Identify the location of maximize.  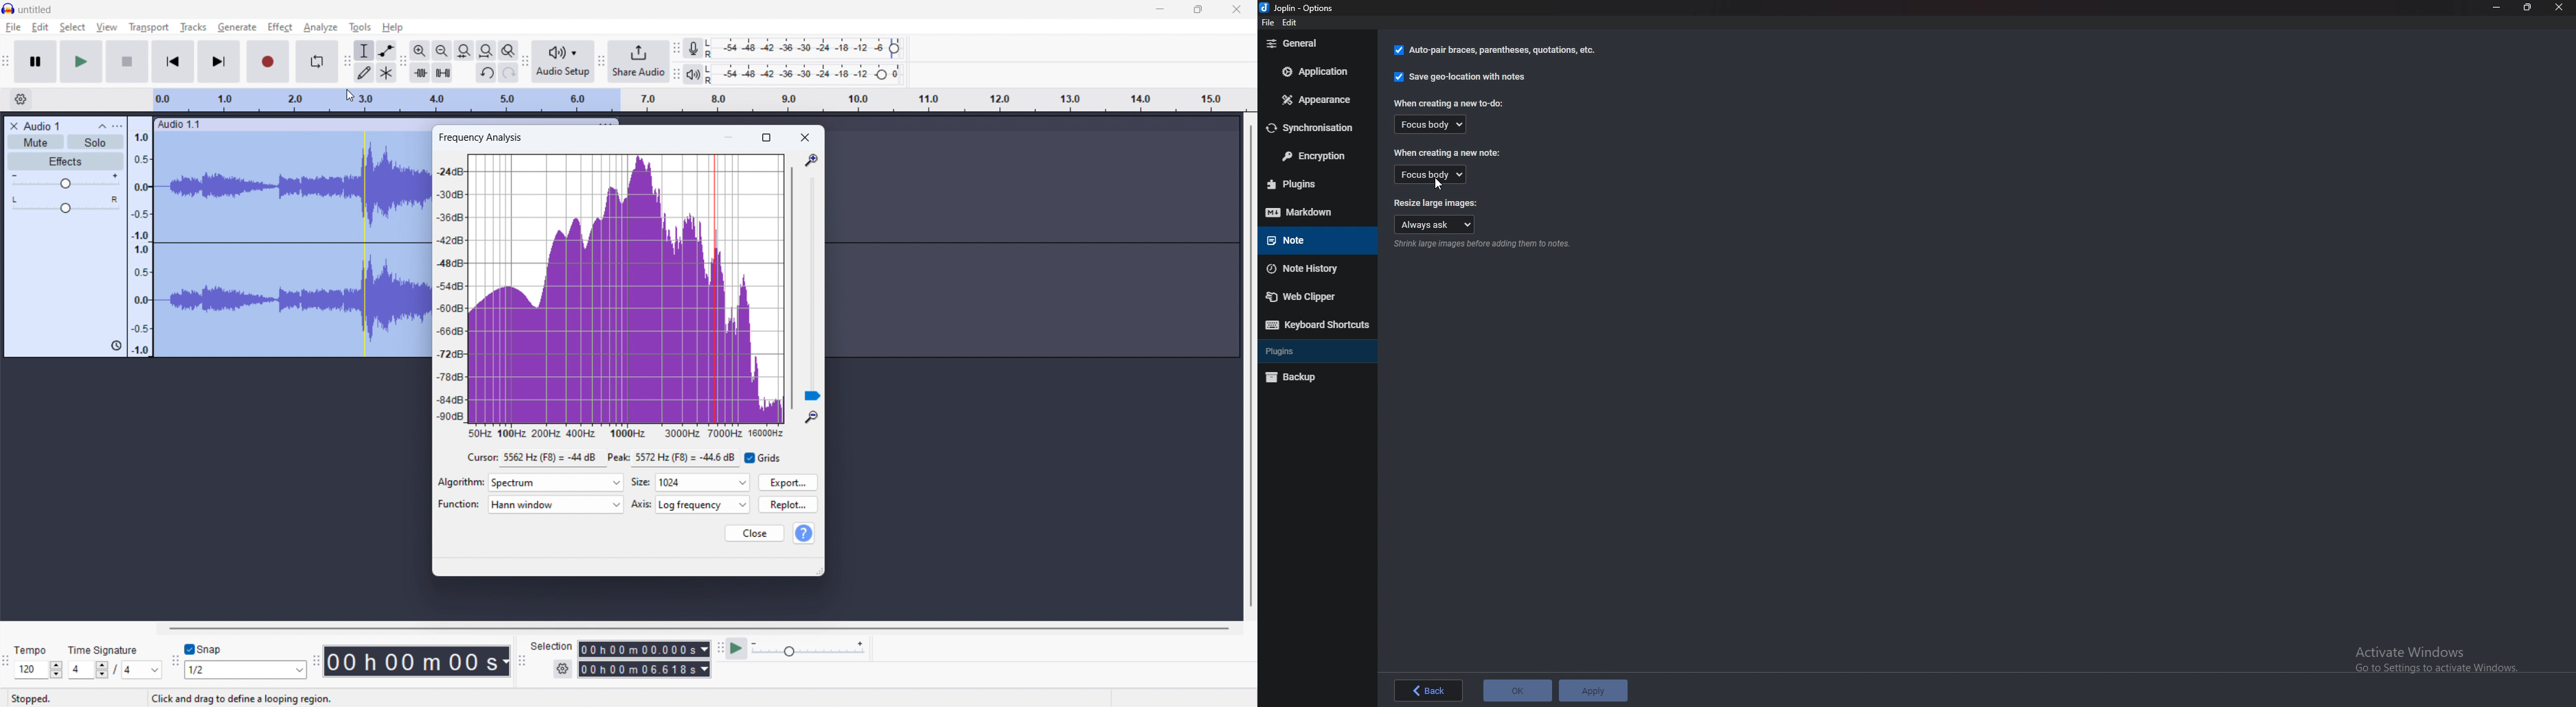
(1197, 10).